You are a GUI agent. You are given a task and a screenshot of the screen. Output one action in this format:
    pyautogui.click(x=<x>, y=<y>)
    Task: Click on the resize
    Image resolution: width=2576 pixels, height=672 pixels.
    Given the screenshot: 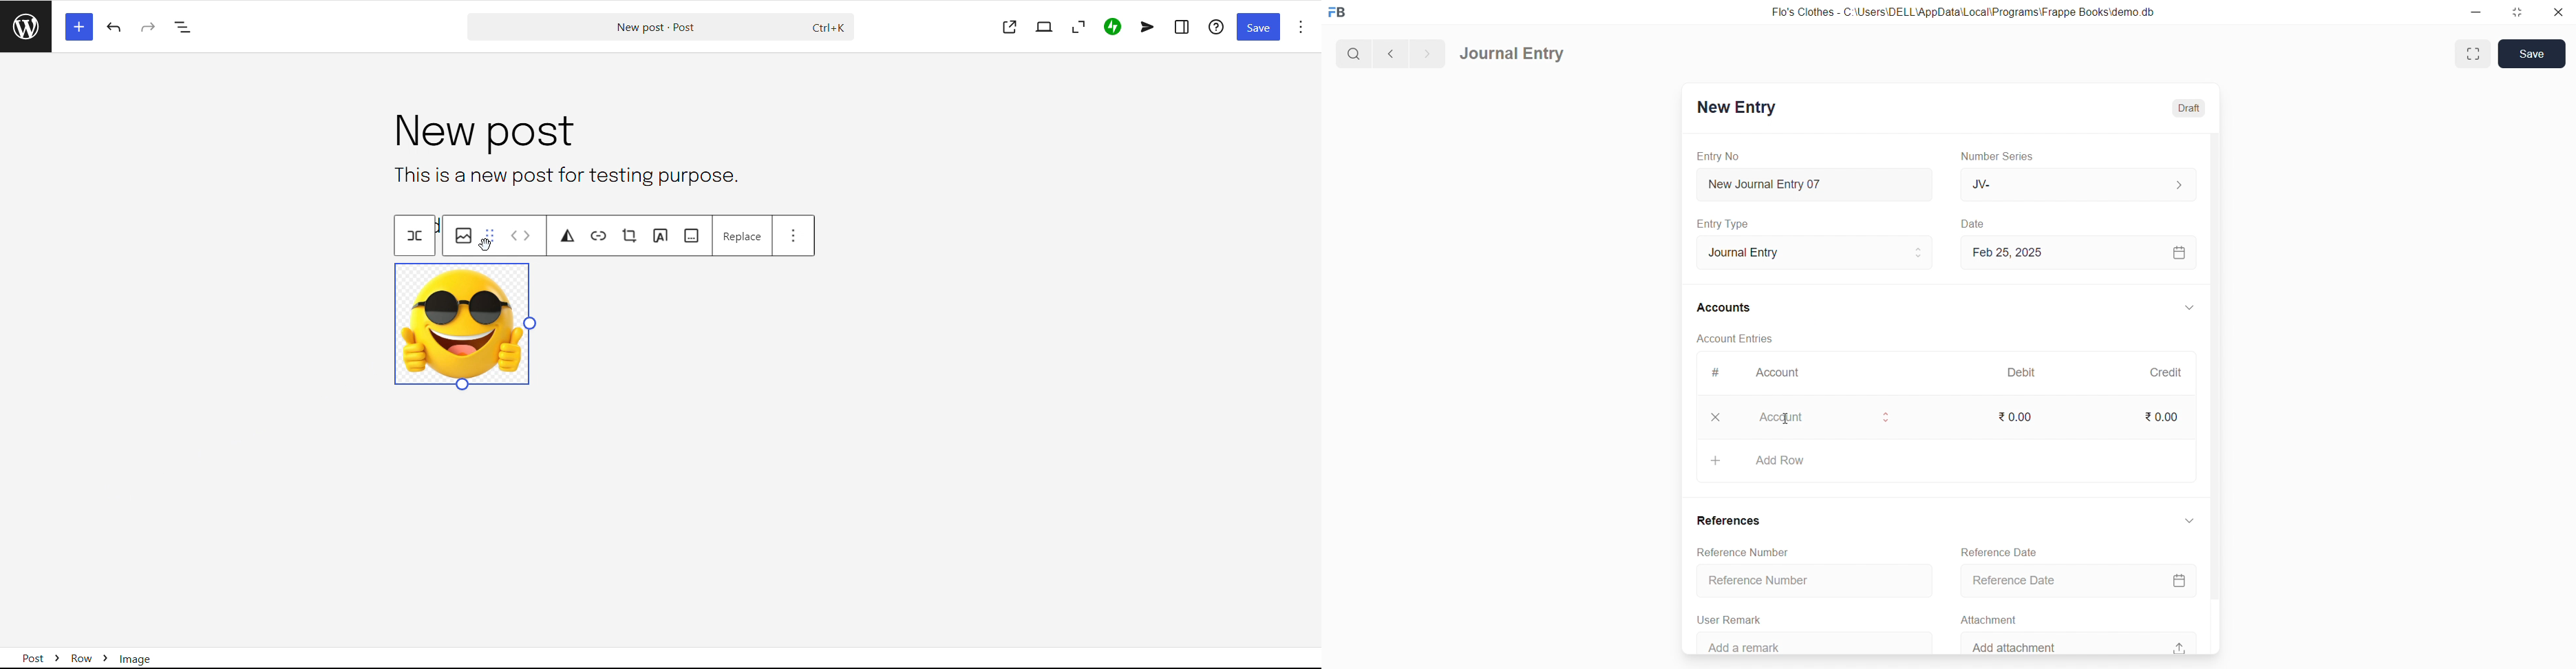 What is the action you would take?
    pyautogui.click(x=2516, y=13)
    